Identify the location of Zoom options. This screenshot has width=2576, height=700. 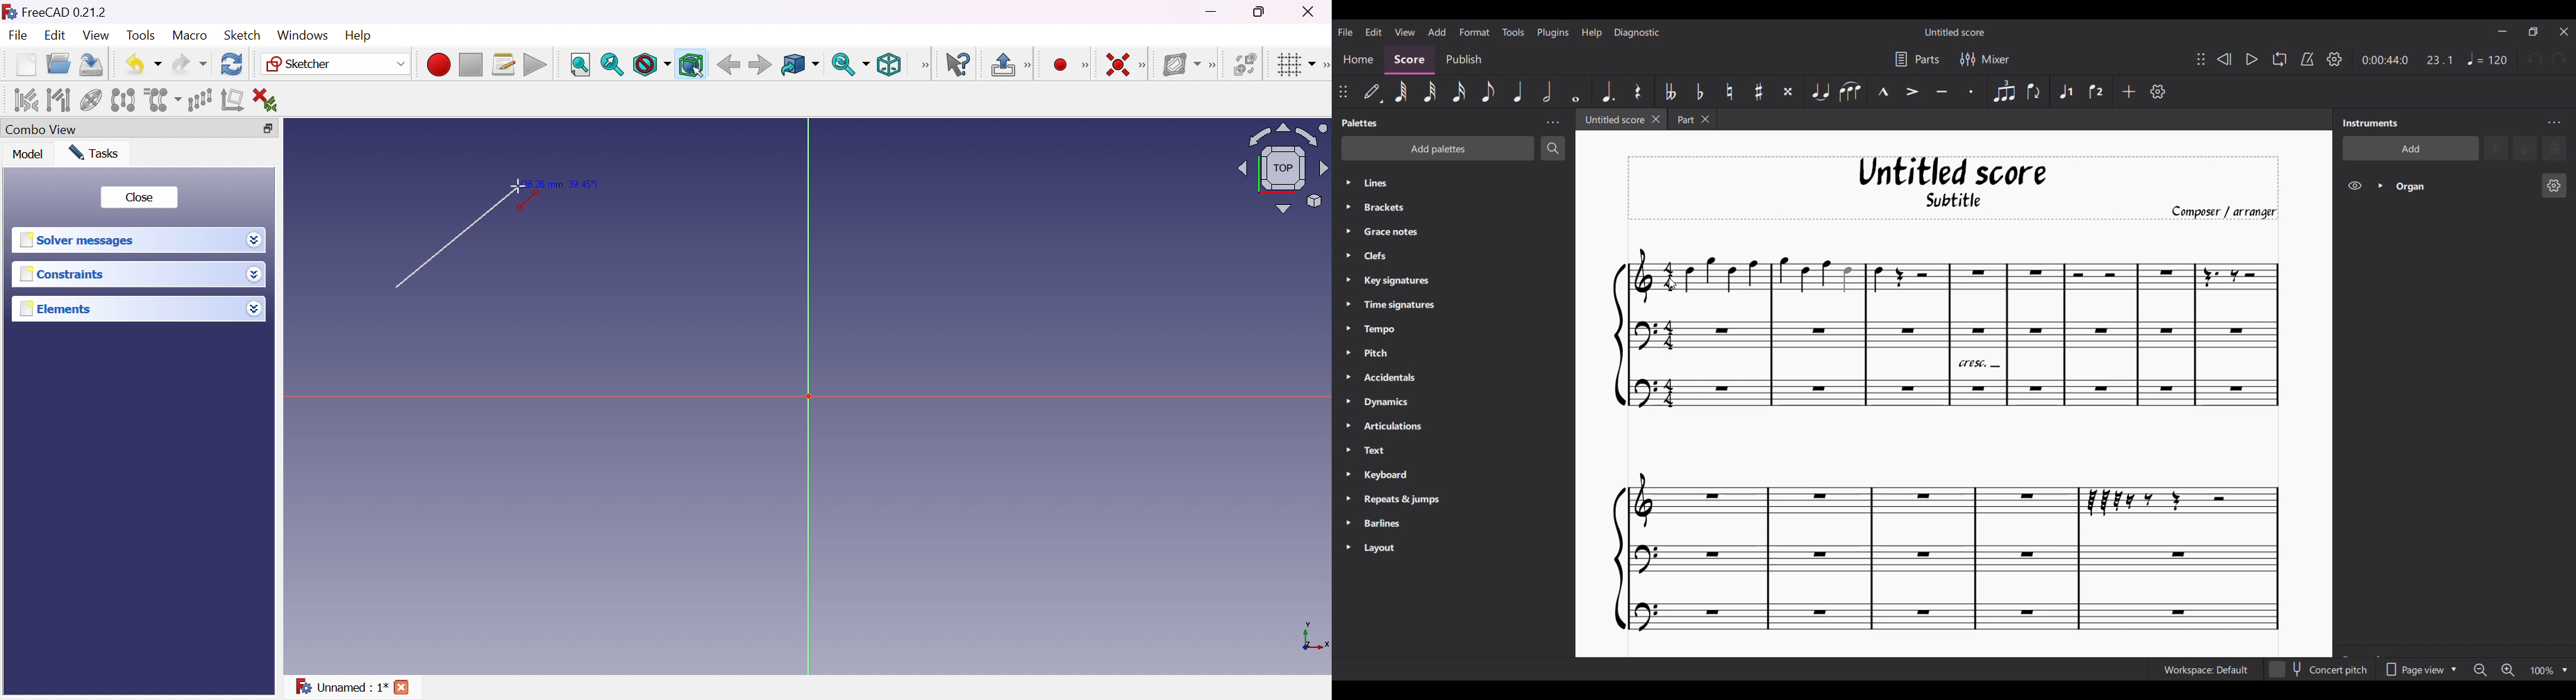
(2565, 671).